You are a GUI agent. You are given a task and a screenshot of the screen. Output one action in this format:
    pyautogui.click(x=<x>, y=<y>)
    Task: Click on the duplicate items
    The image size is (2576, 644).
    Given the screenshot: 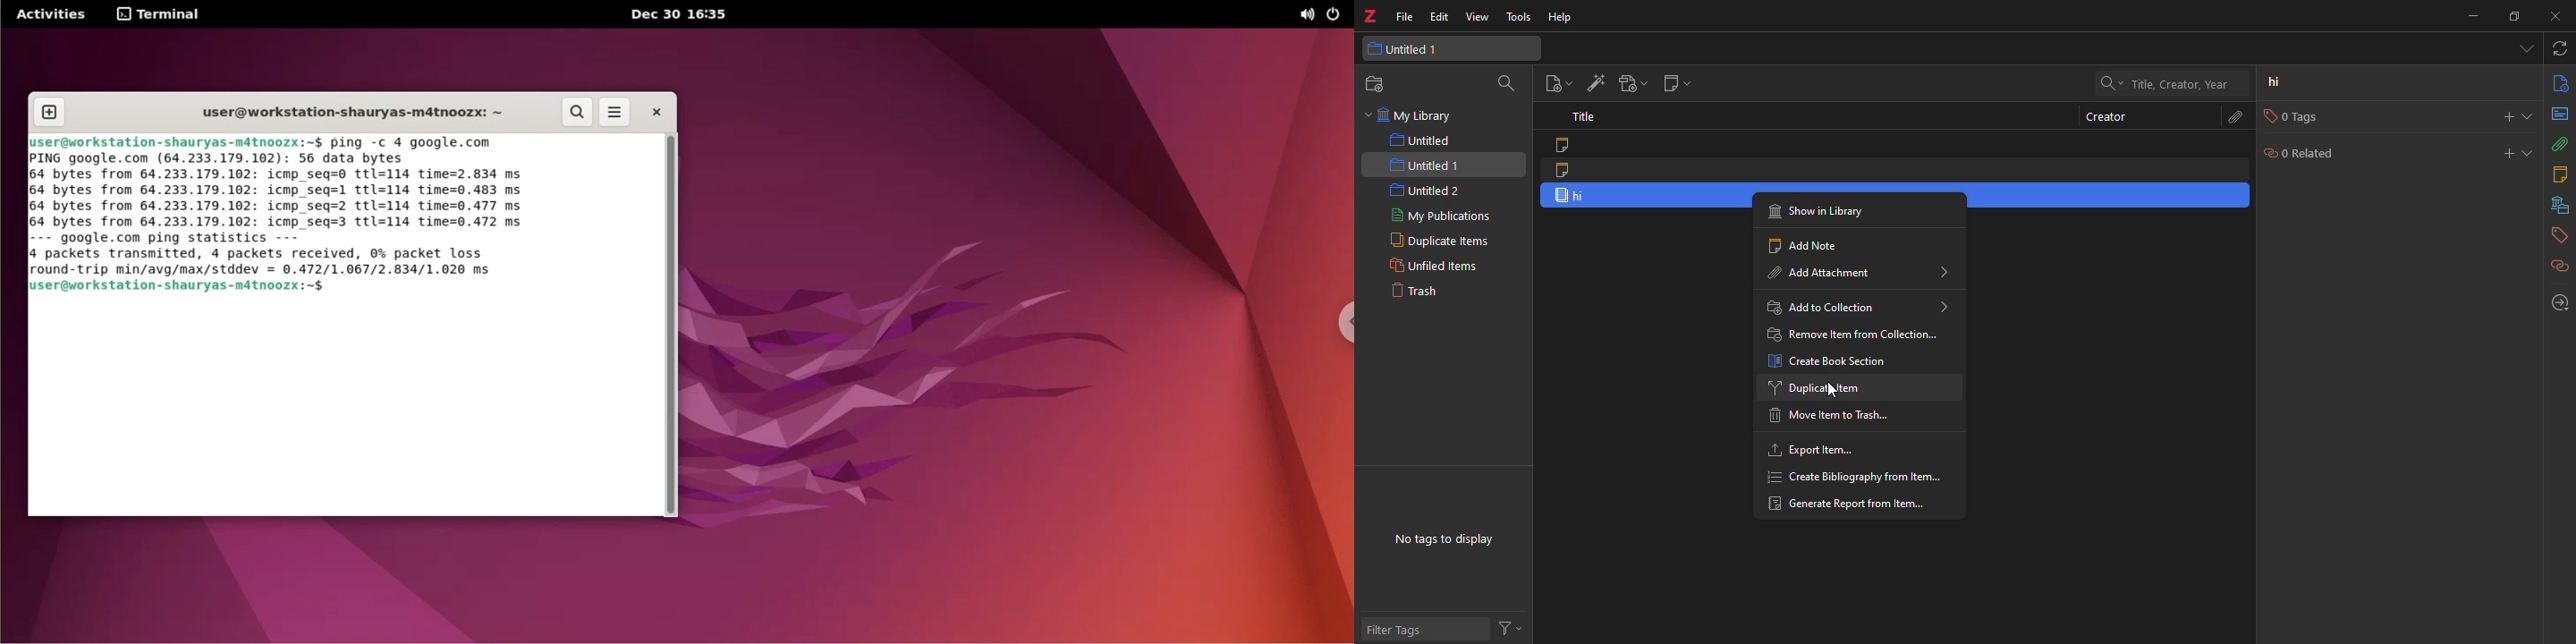 What is the action you would take?
    pyautogui.click(x=1437, y=241)
    